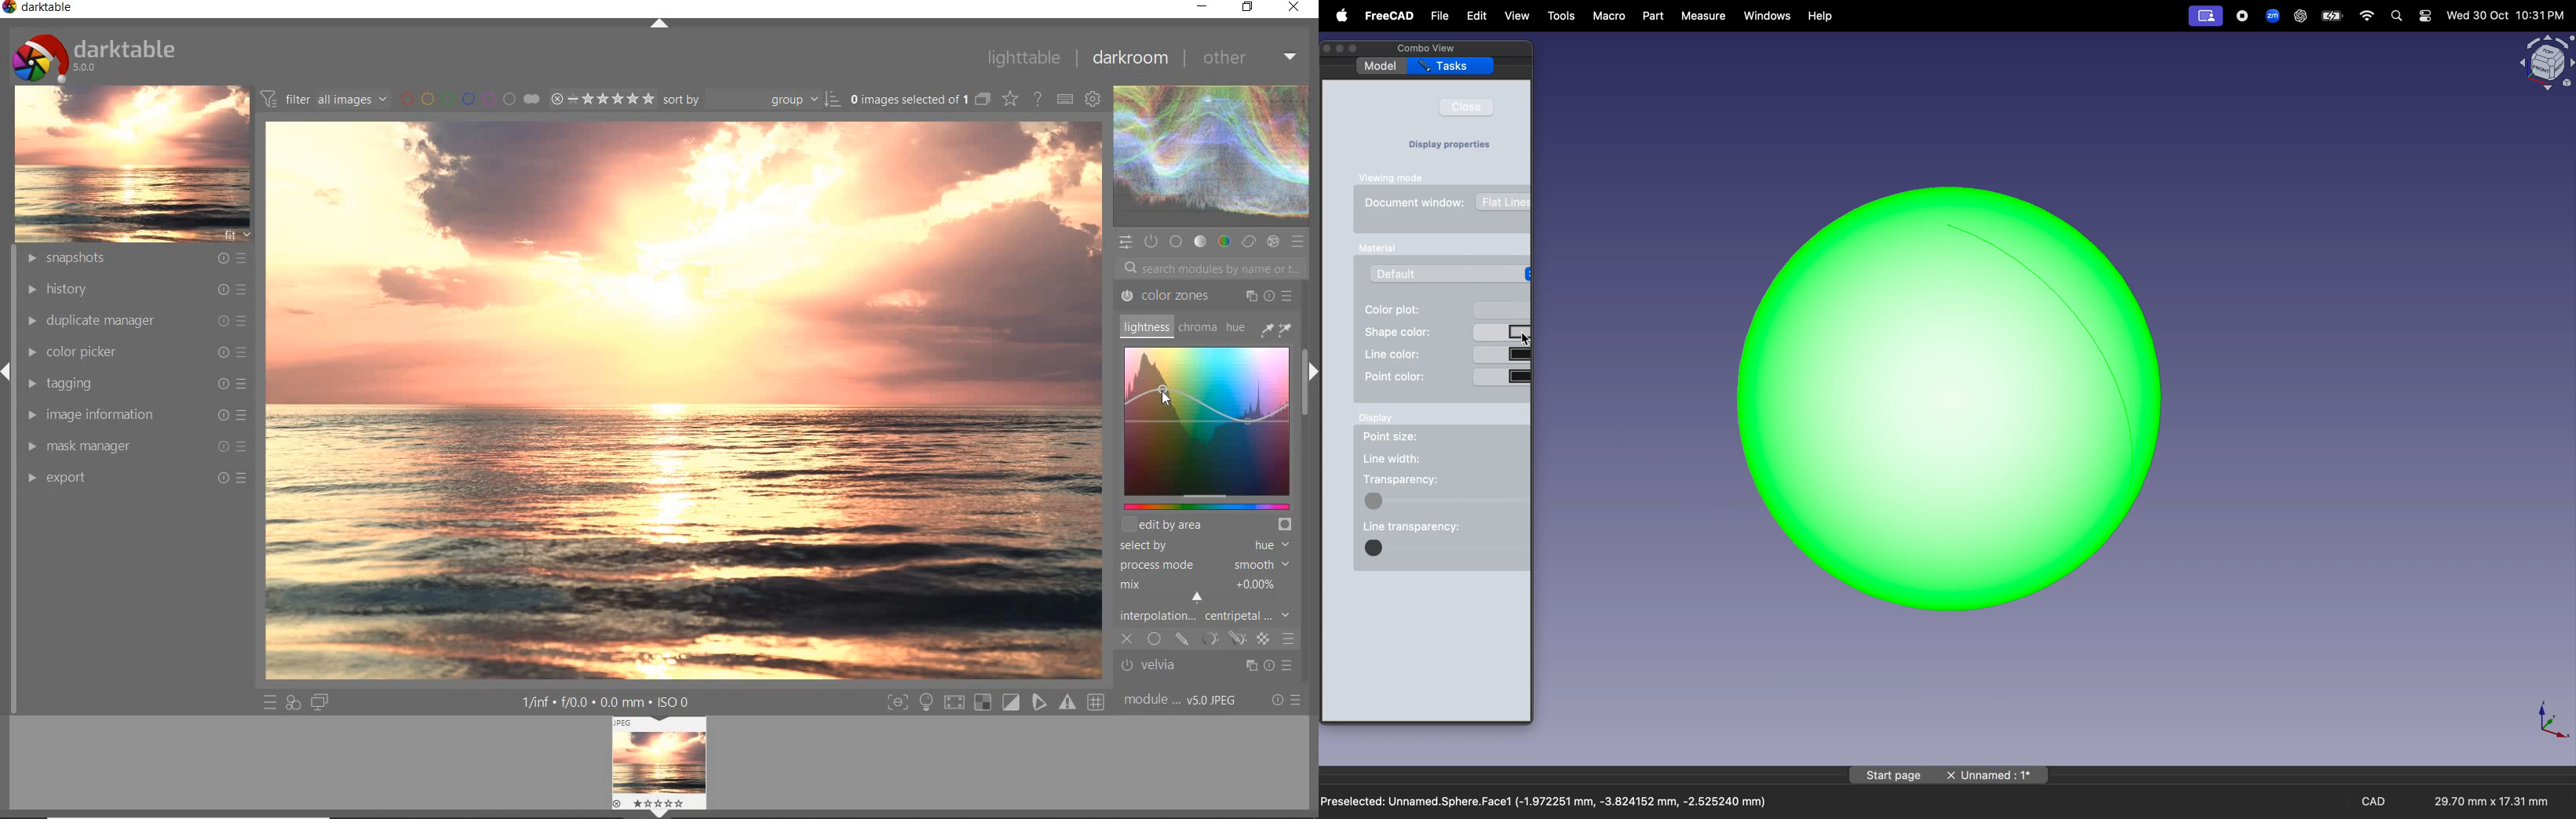  What do you see at coordinates (1154, 640) in the screenshot?
I see `UNIFORMLY` at bounding box center [1154, 640].